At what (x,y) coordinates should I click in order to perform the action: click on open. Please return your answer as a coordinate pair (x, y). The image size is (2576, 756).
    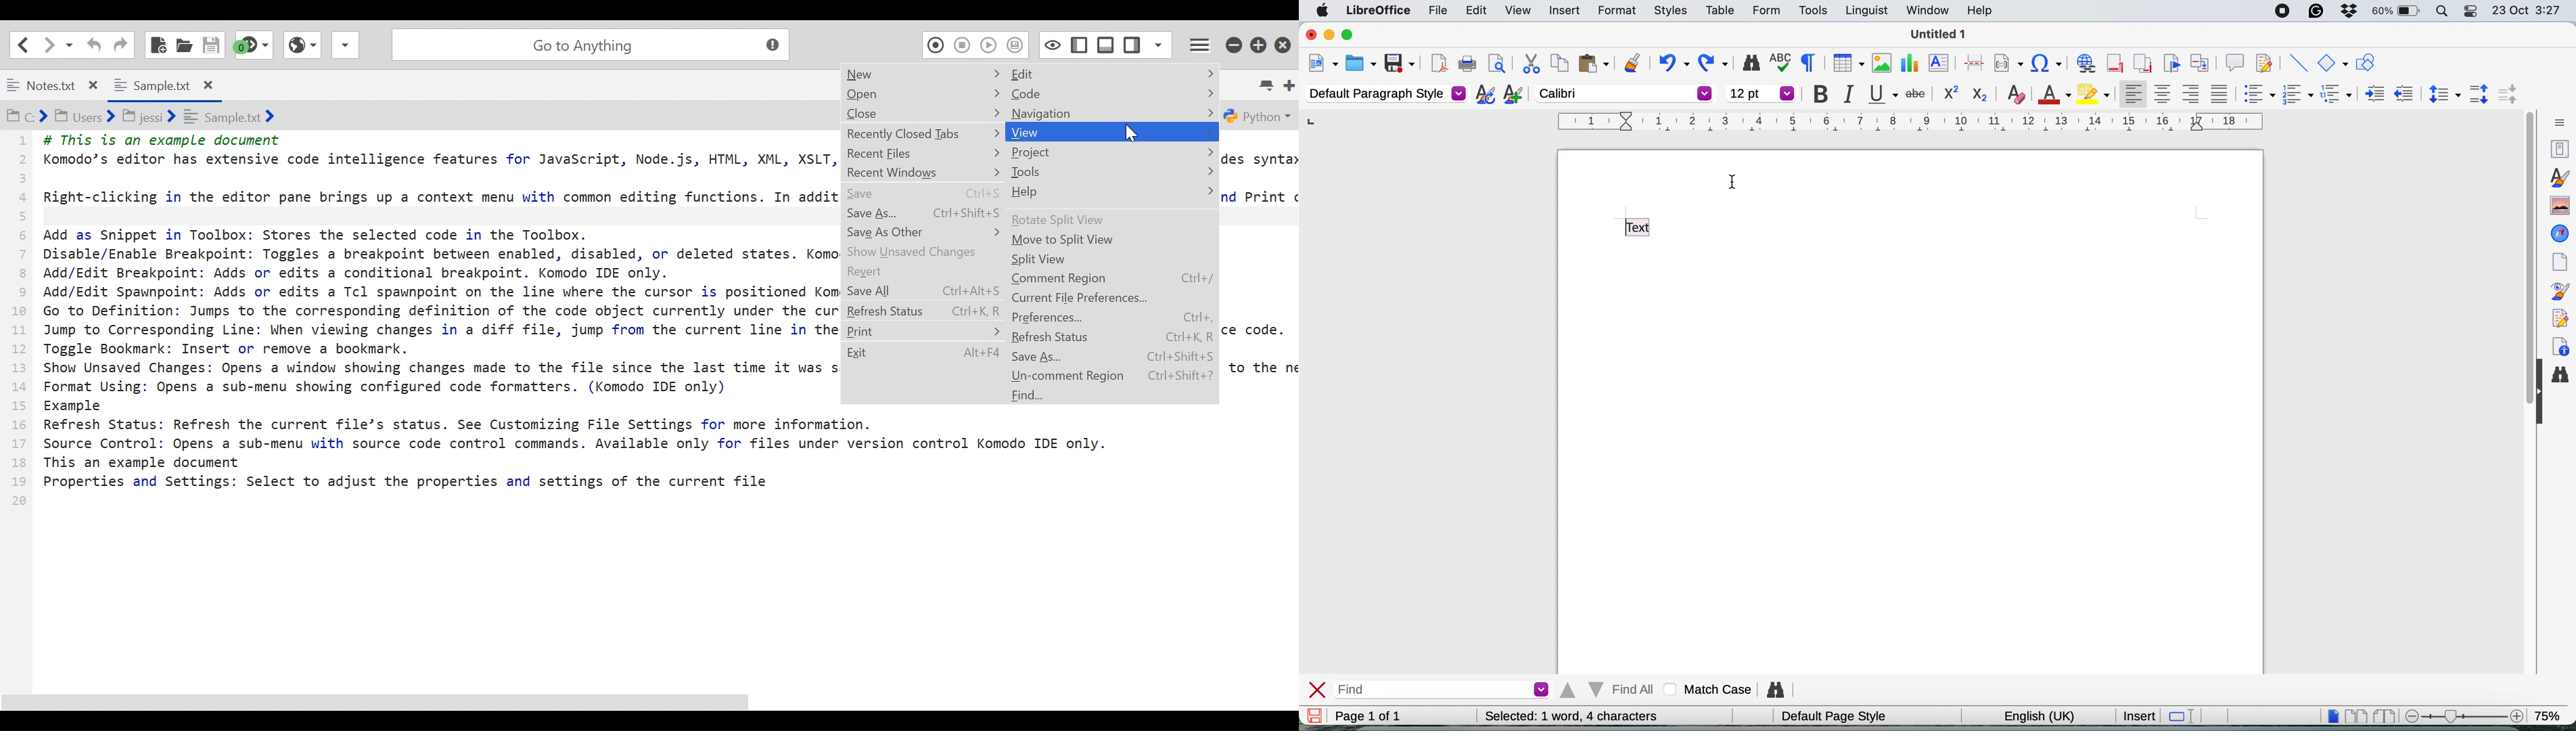
    Looking at the image, I should click on (1361, 63).